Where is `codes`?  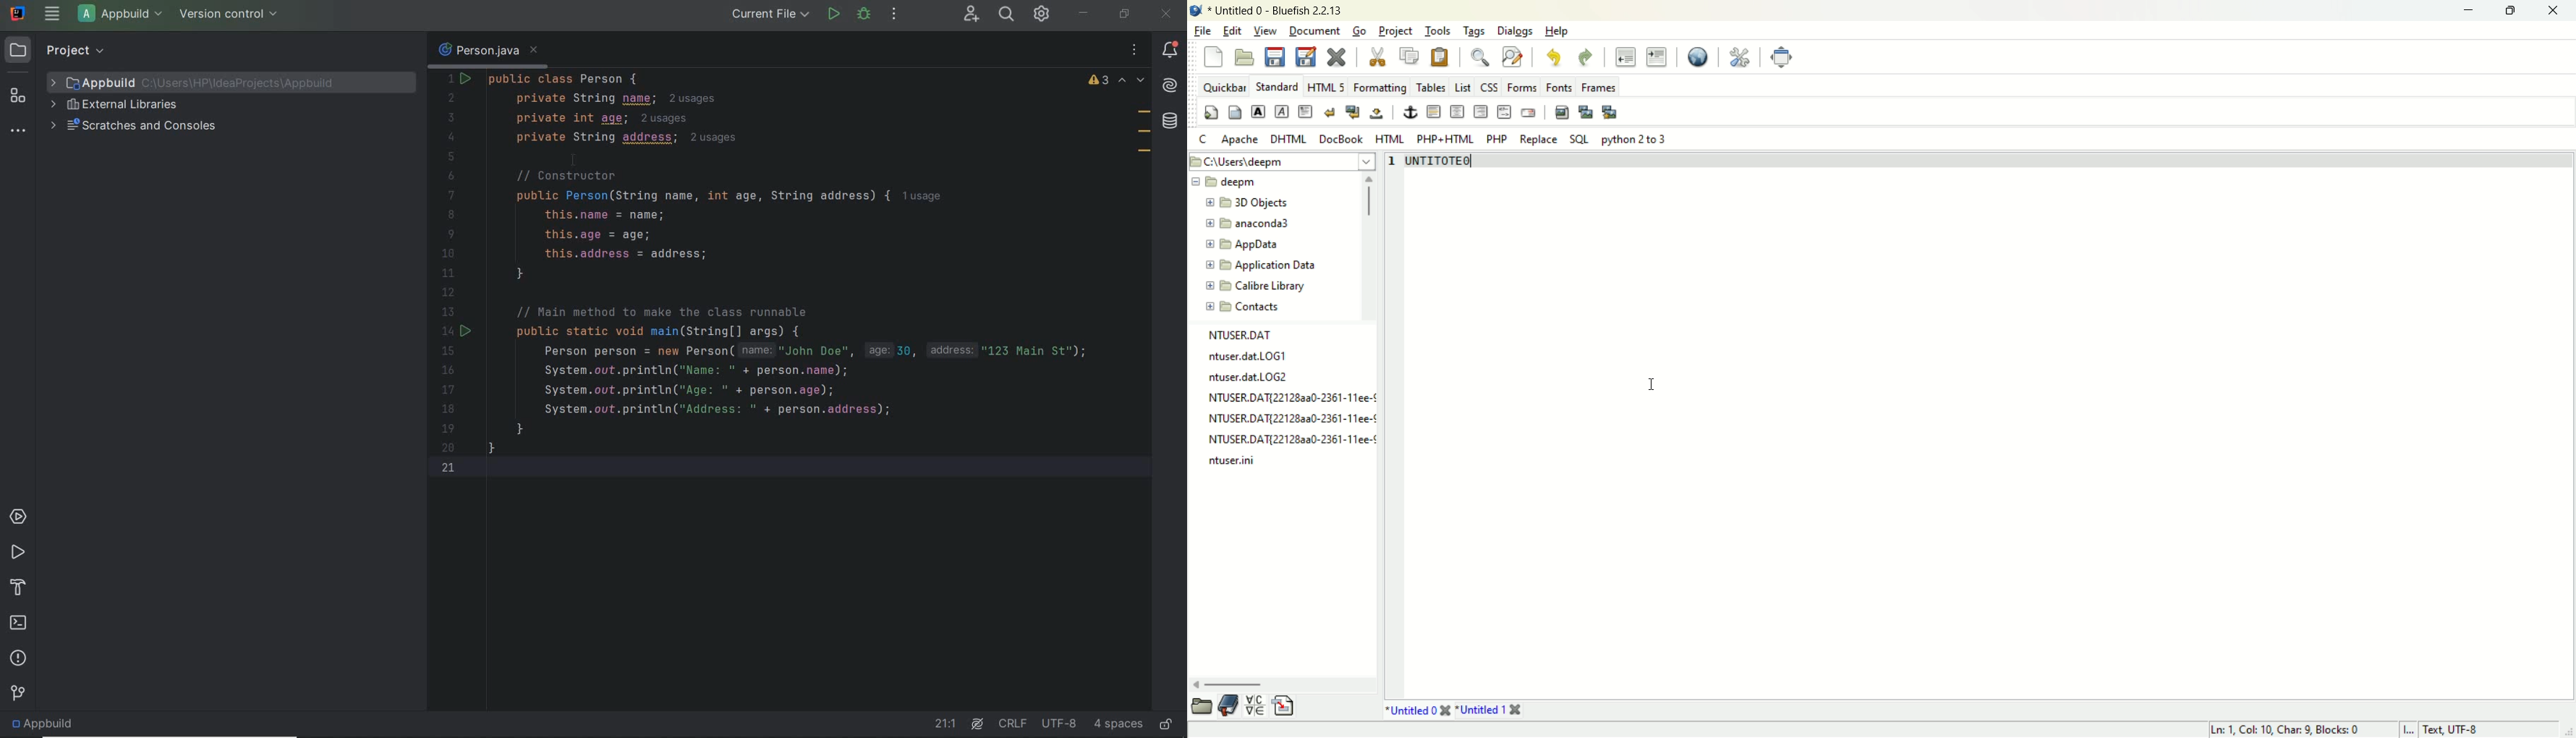
codes is located at coordinates (760, 107).